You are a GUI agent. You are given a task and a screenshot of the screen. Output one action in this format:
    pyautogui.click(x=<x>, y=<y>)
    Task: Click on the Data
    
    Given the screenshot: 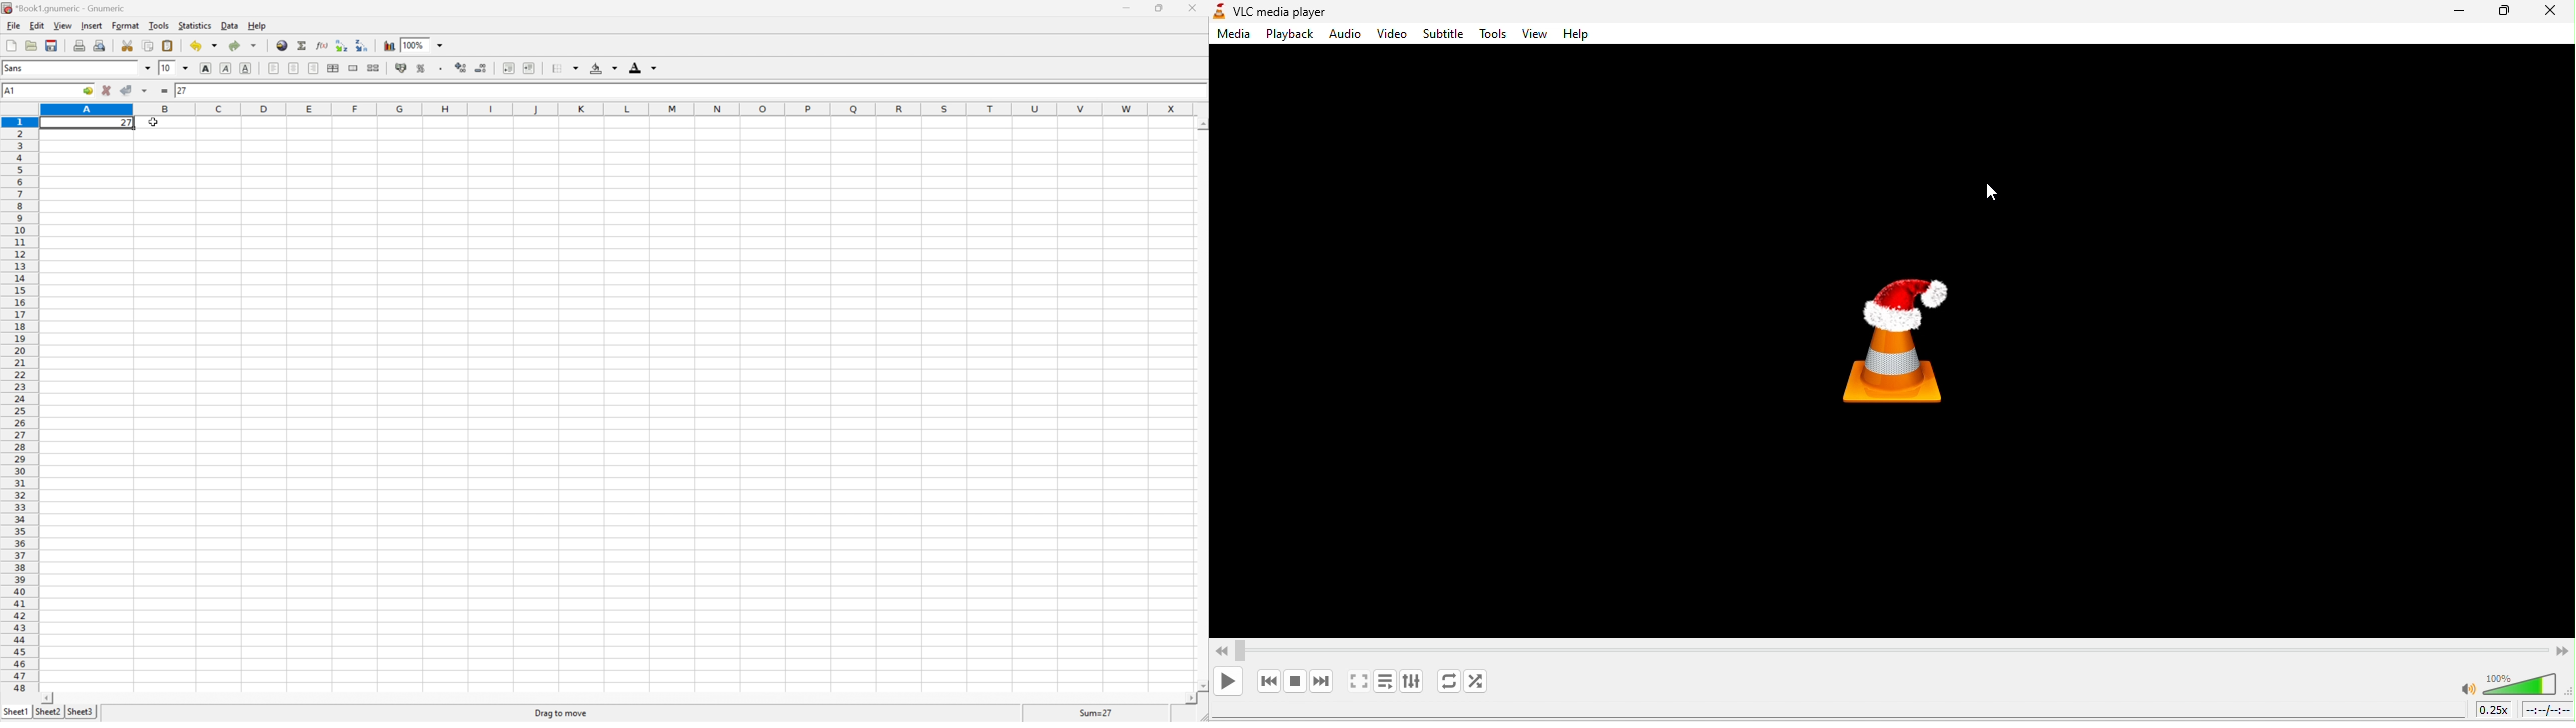 What is the action you would take?
    pyautogui.click(x=229, y=26)
    